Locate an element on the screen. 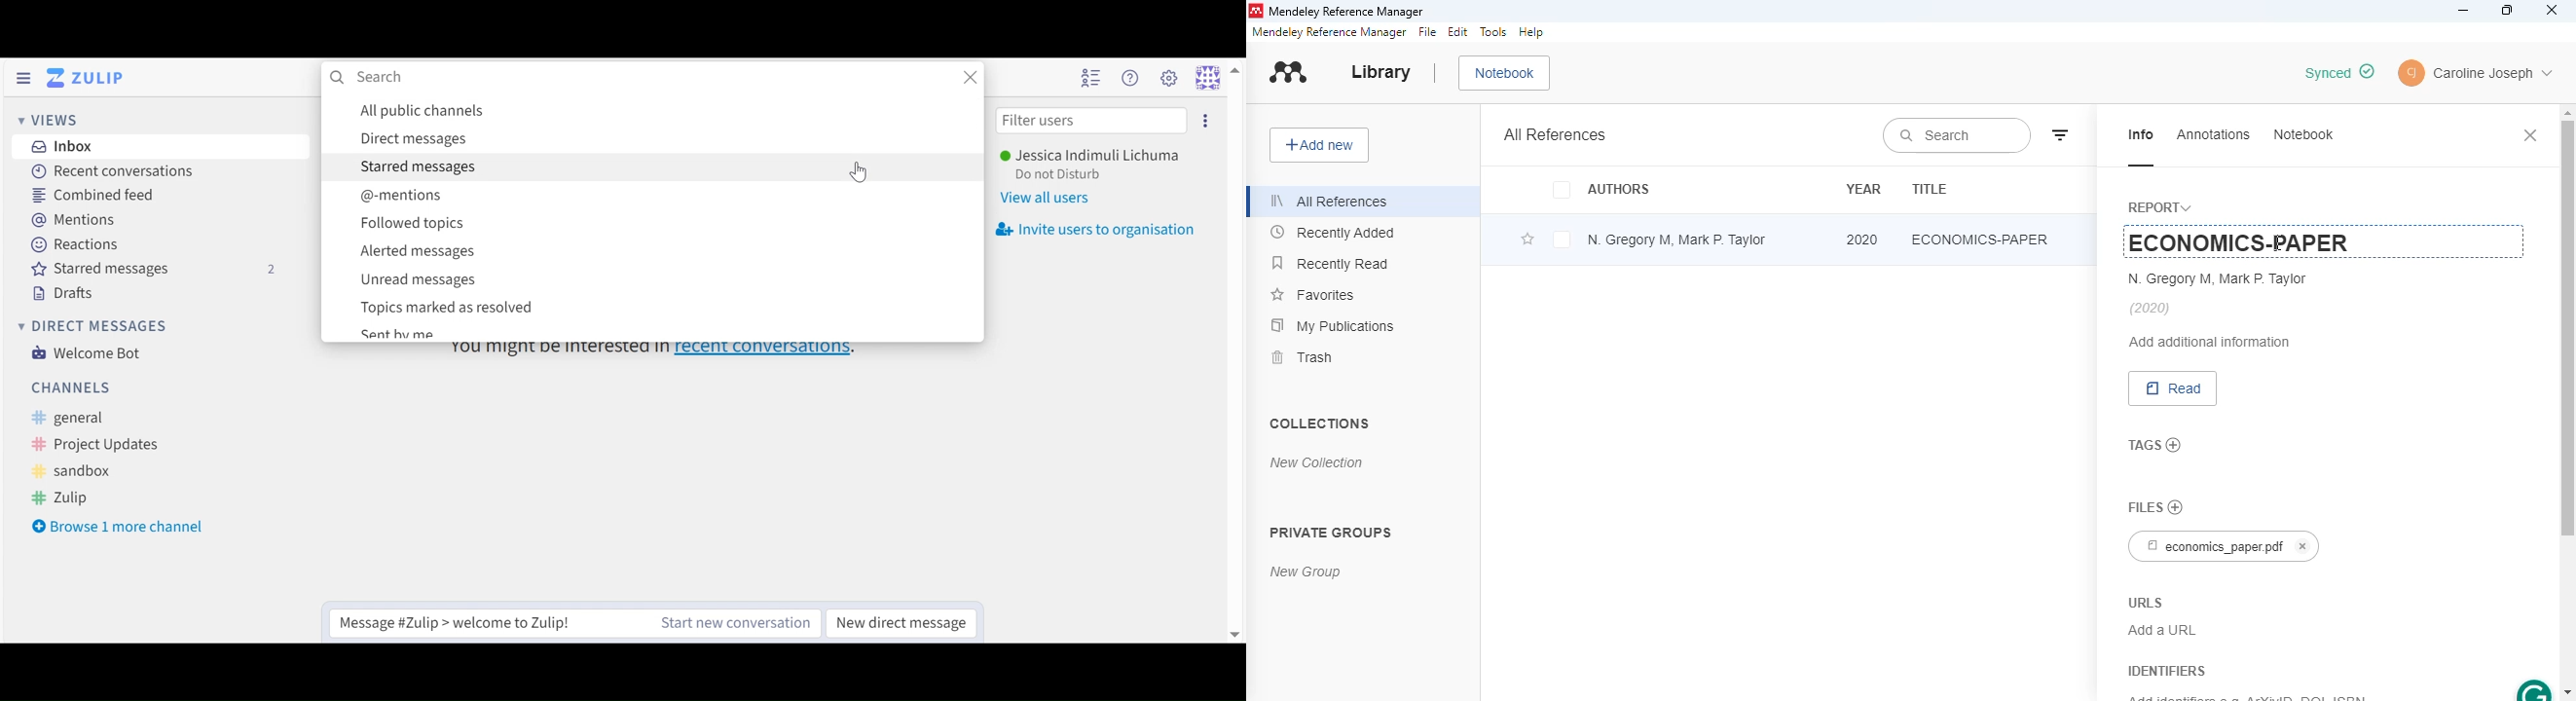  Up is located at coordinates (1233, 76).